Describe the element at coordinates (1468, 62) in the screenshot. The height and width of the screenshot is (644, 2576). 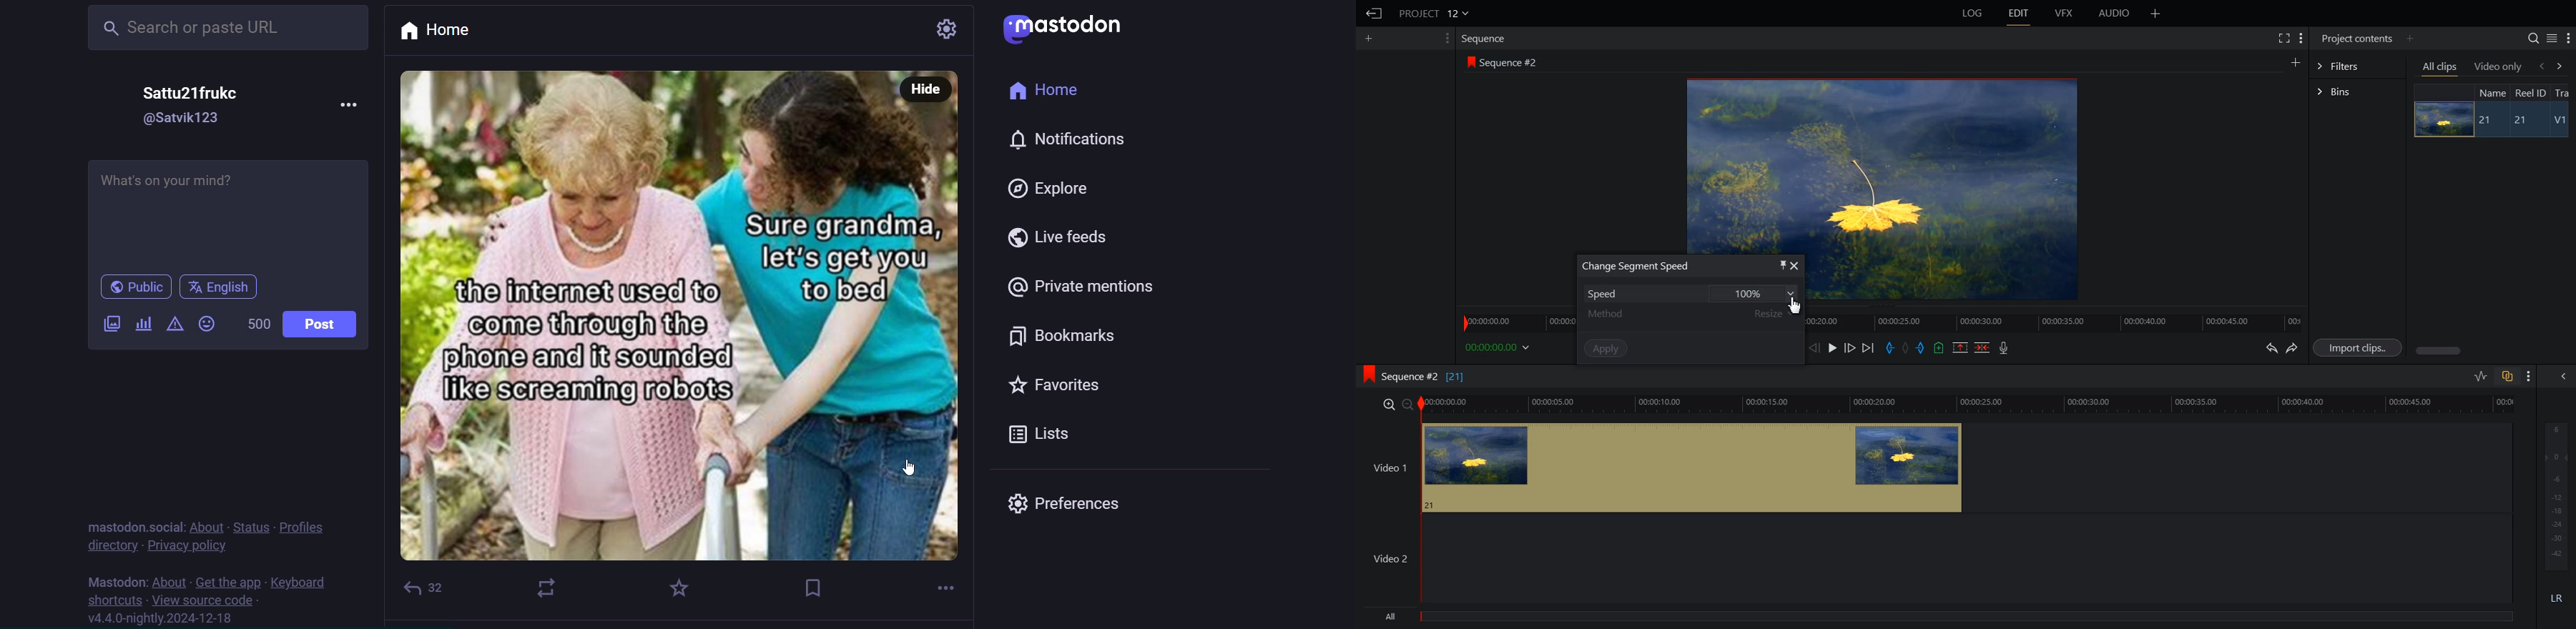
I see `logo` at that location.